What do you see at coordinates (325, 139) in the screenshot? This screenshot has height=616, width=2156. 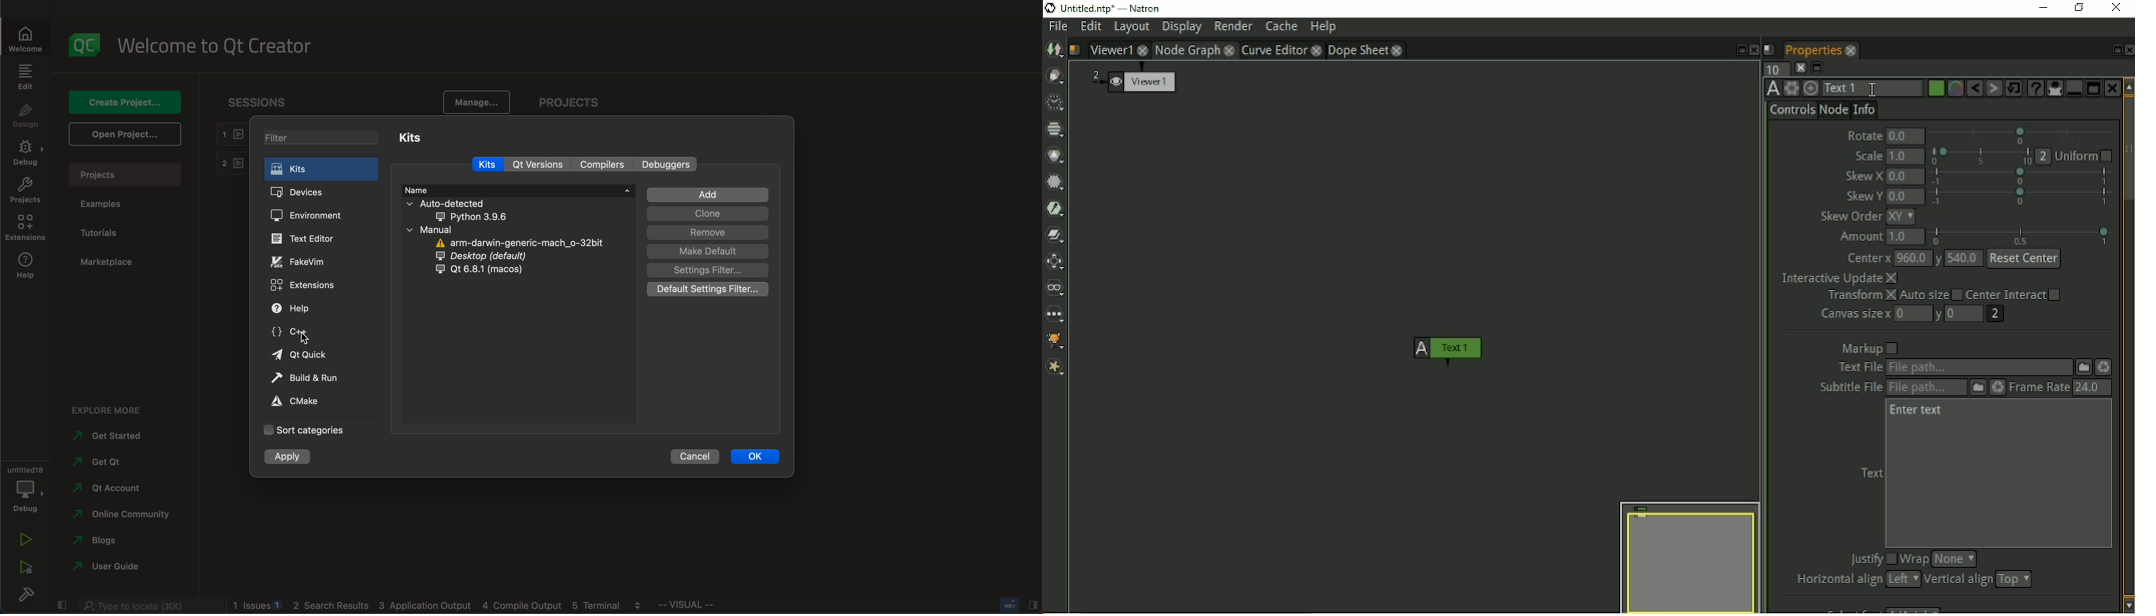 I see `filter` at bounding box center [325, 139].